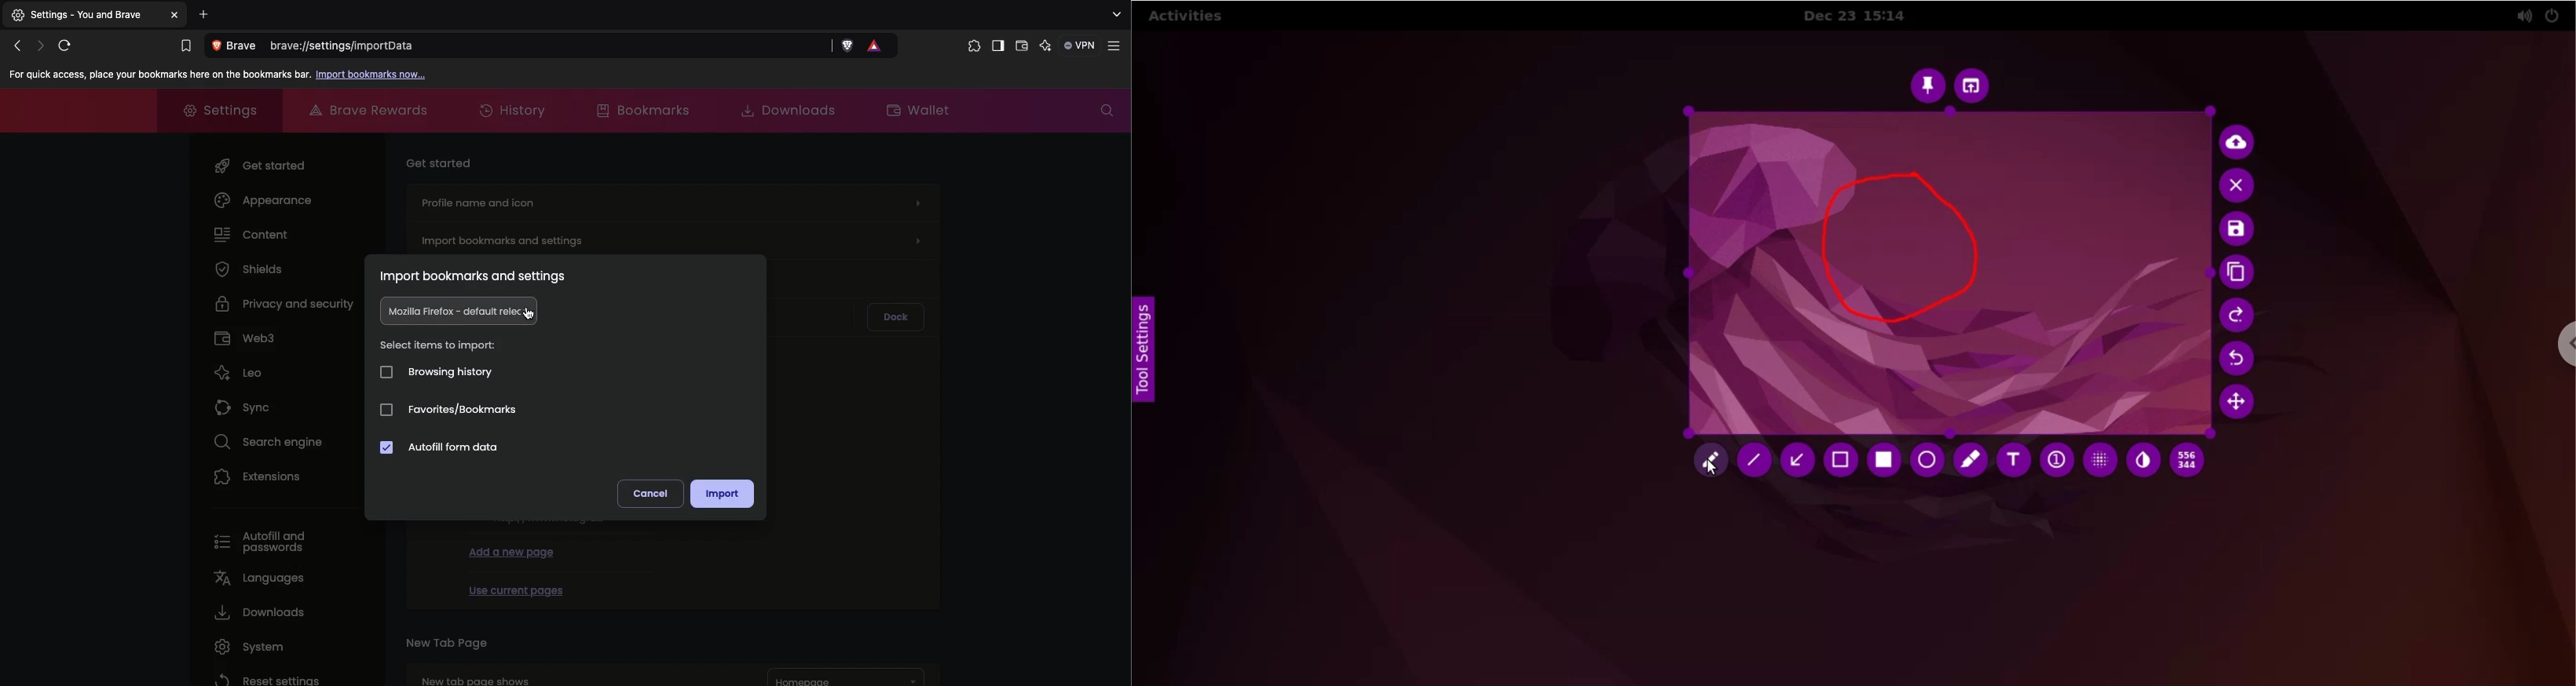 The image size is (2576, 700). What do you see at coordinates (847, 677) in the screenshot?
I see `Homepage` at bounding box center [847, 677].